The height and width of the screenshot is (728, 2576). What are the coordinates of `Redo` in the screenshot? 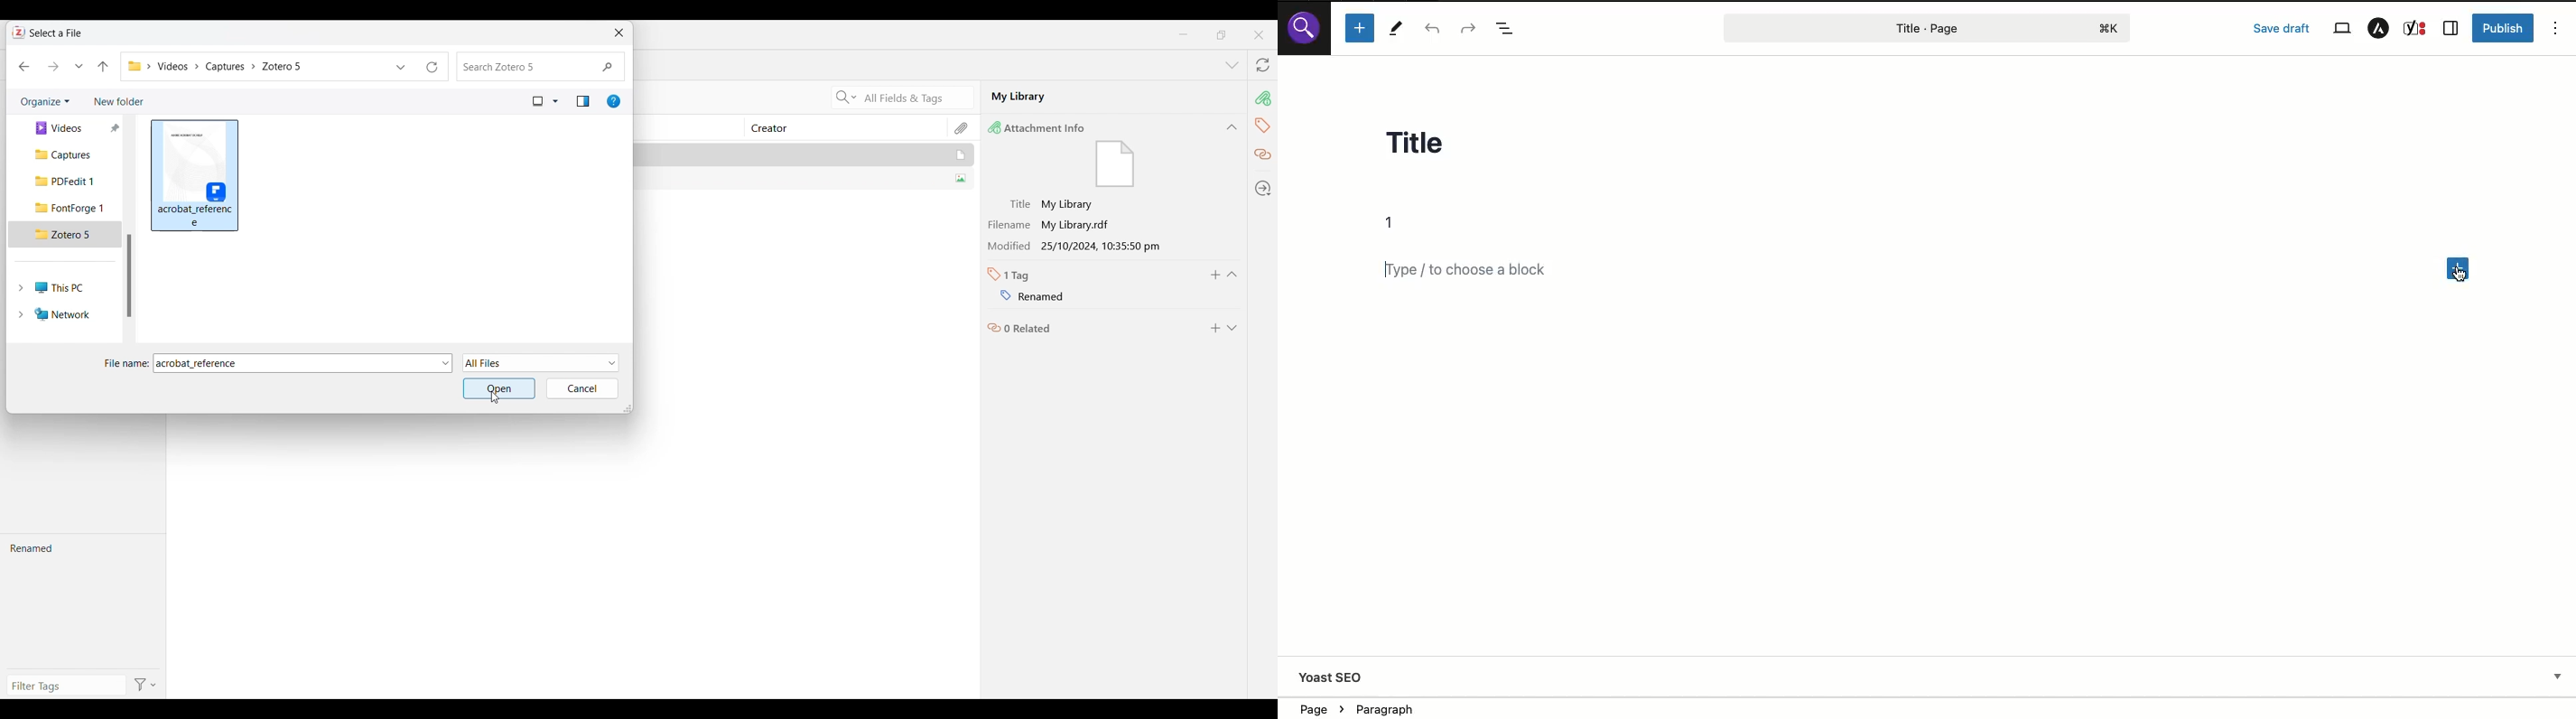 It's located at (1467, 27).